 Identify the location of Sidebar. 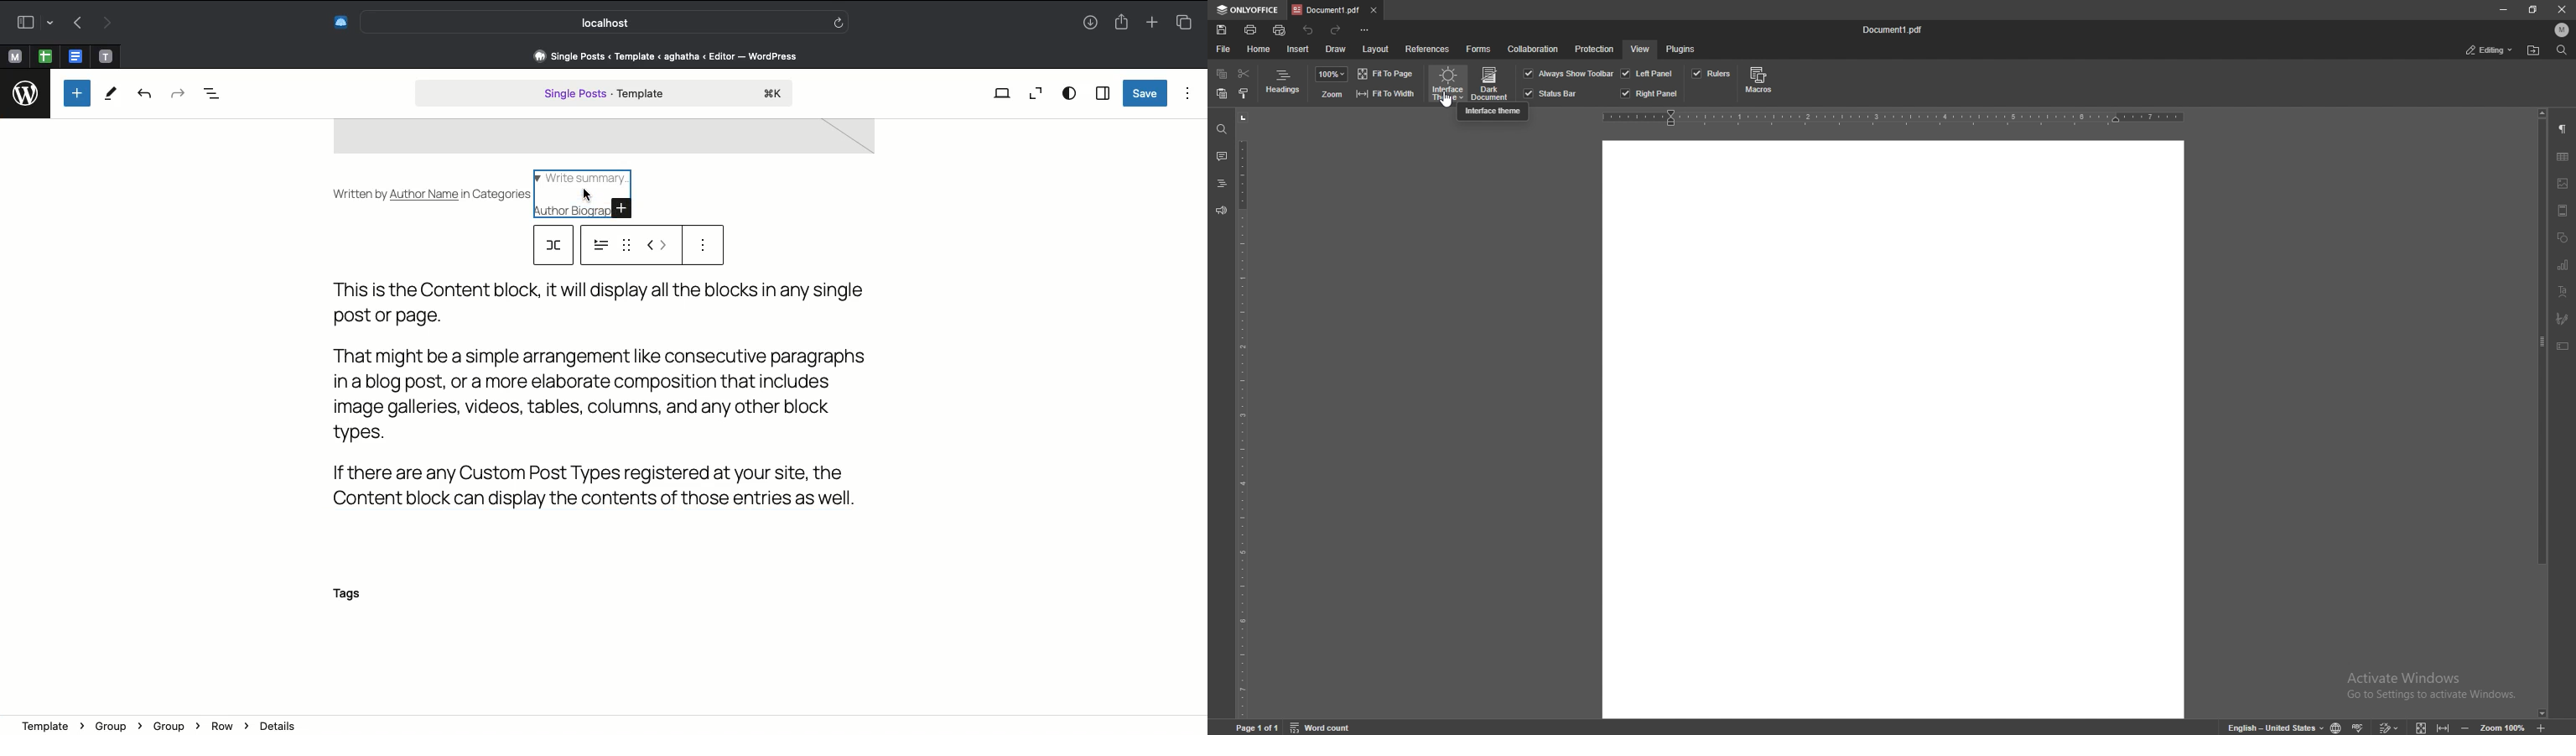
(1102, 94).